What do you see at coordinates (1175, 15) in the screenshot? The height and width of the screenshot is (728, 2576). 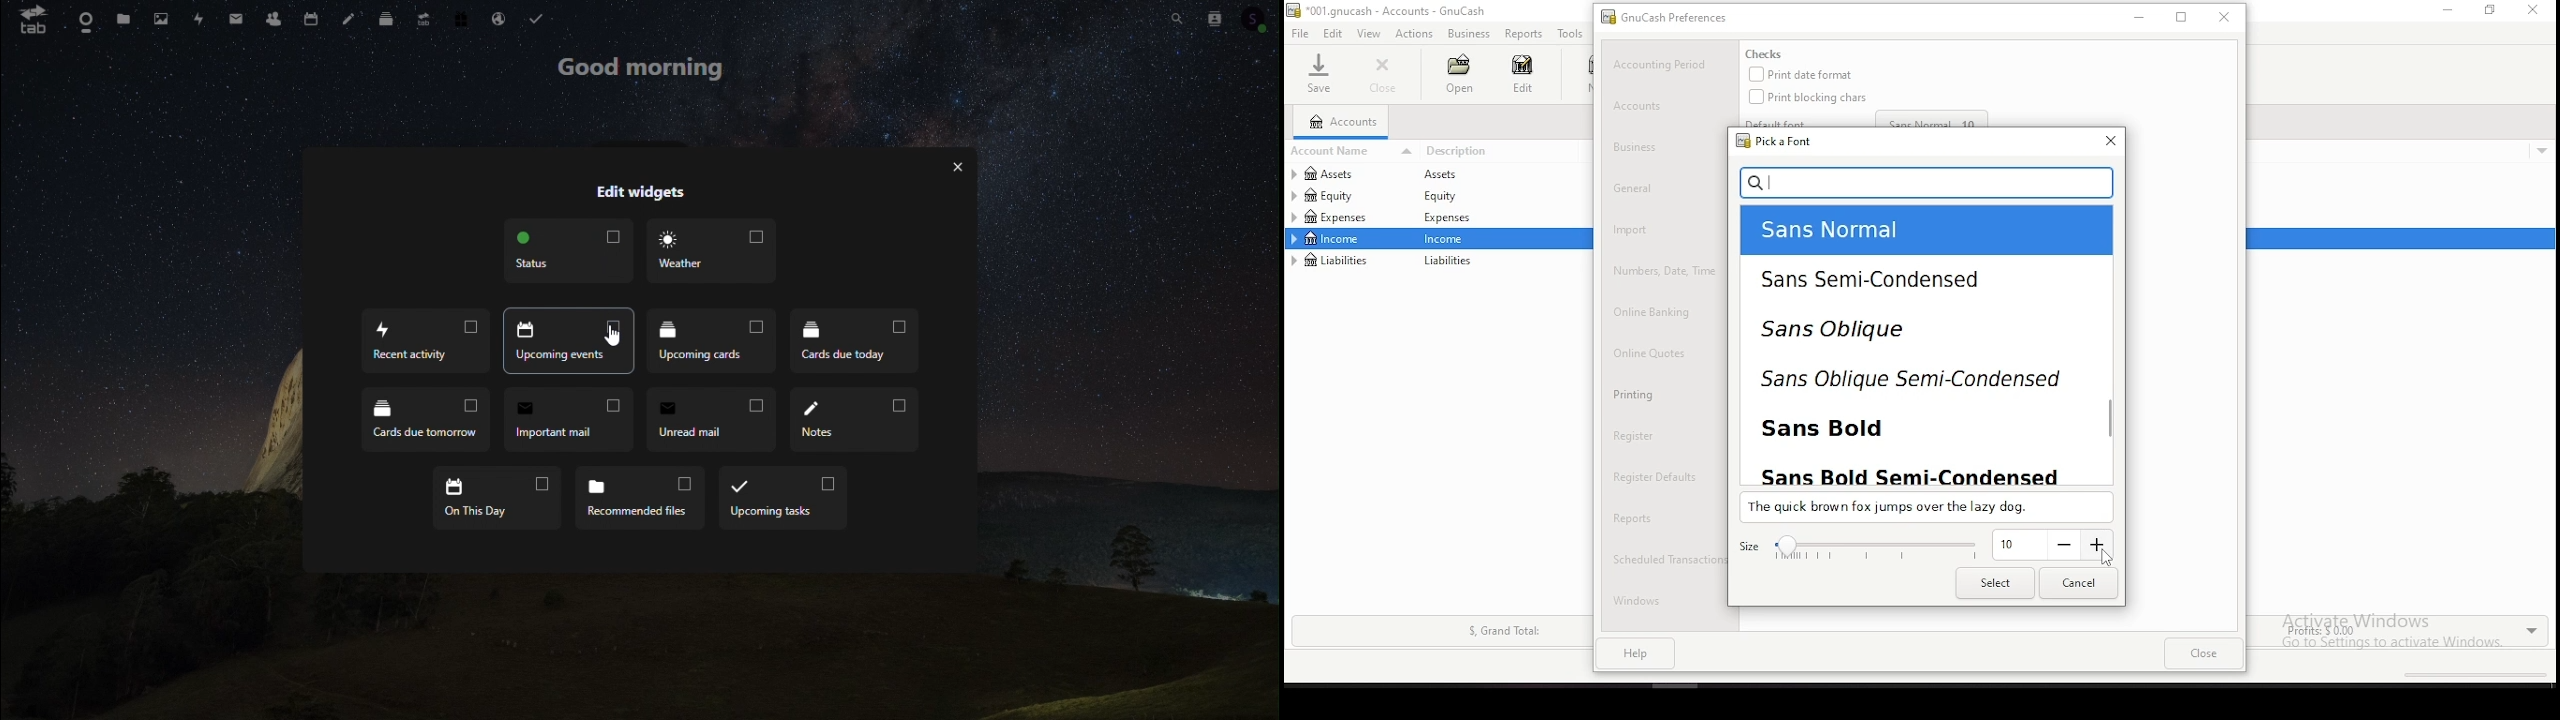 I see `Search` at bounding box center [1175, 15].